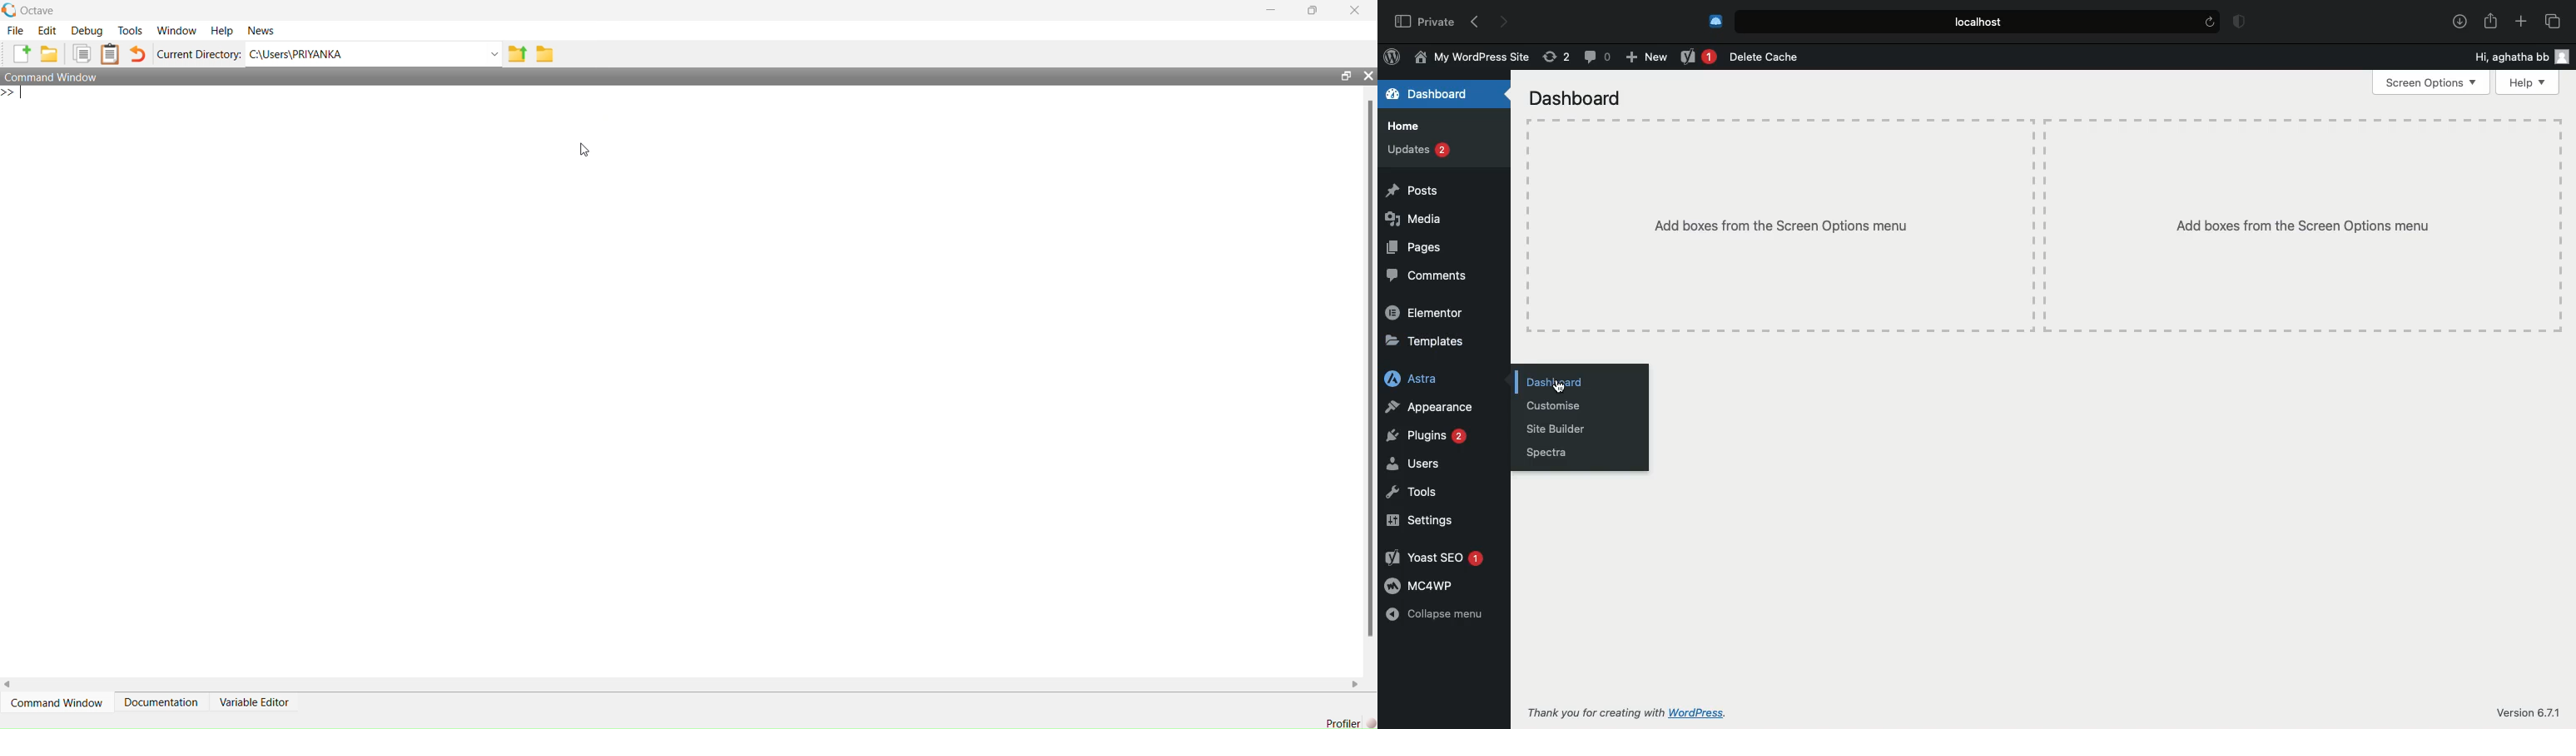  What do you see at coordinates (1406, 126) in the screenshot?
I see `Home` at bounding box center [1406, 126].